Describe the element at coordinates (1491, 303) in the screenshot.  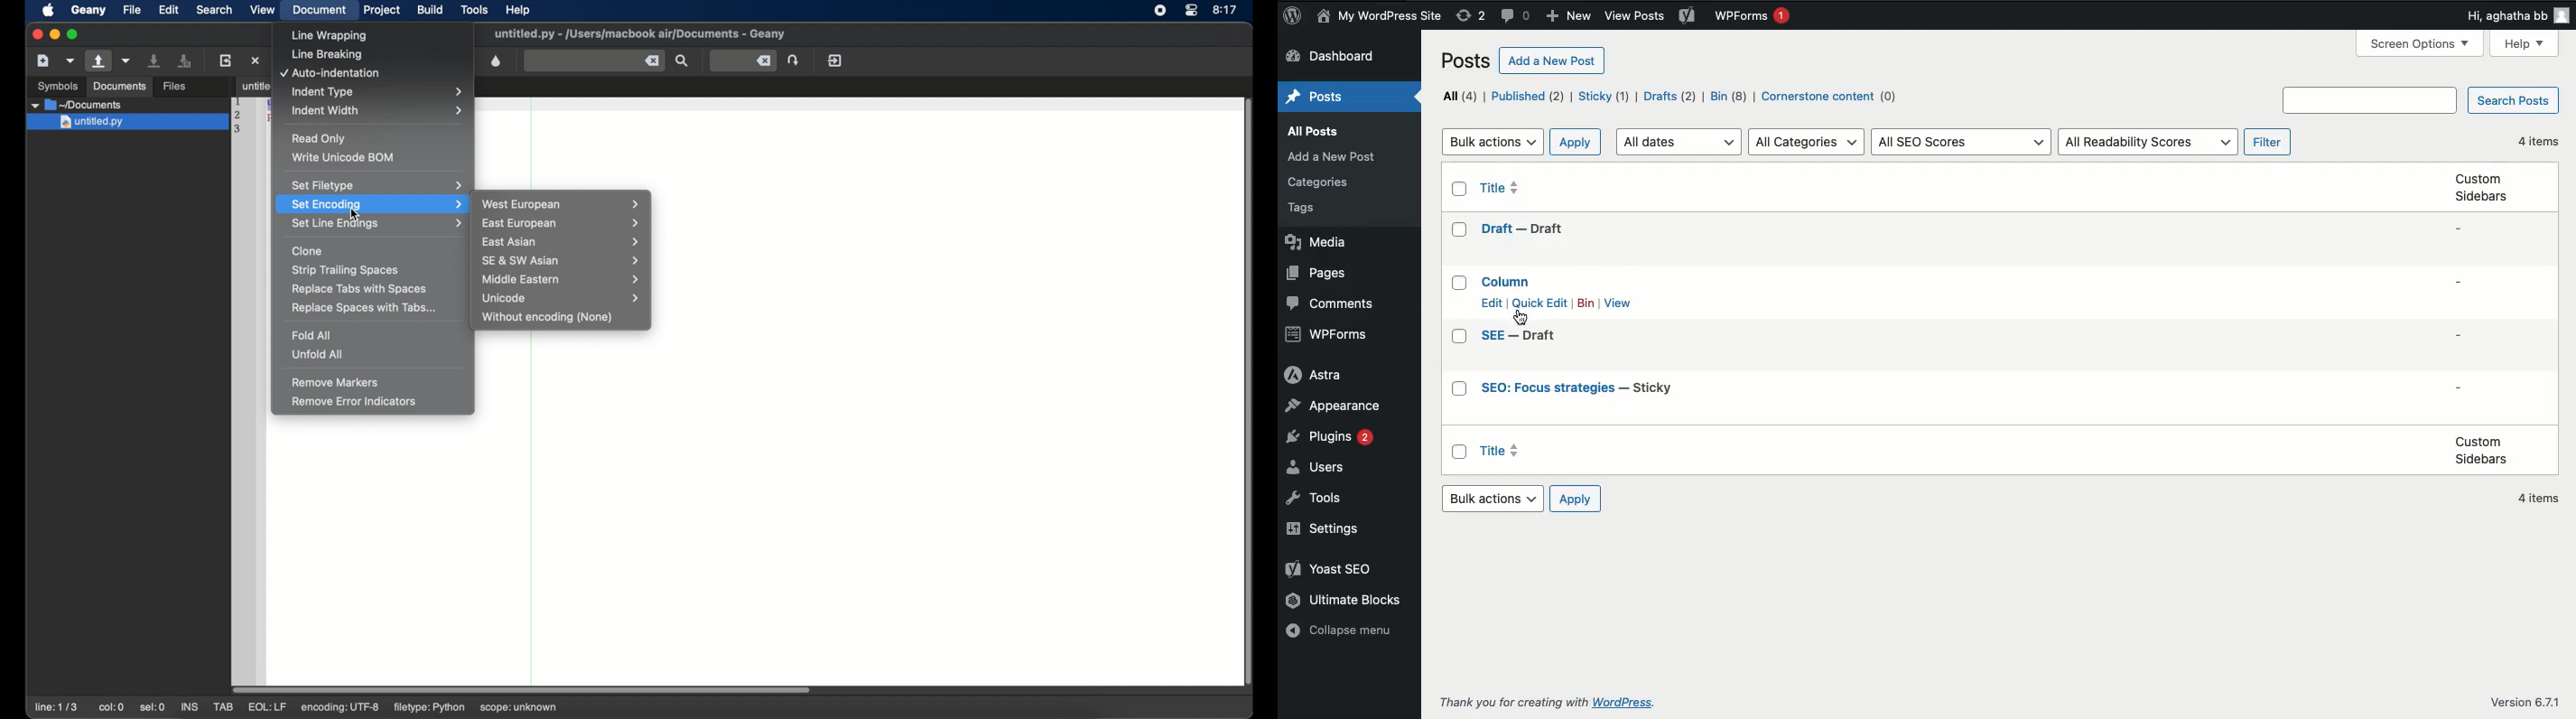
I see `Edit` at that location.